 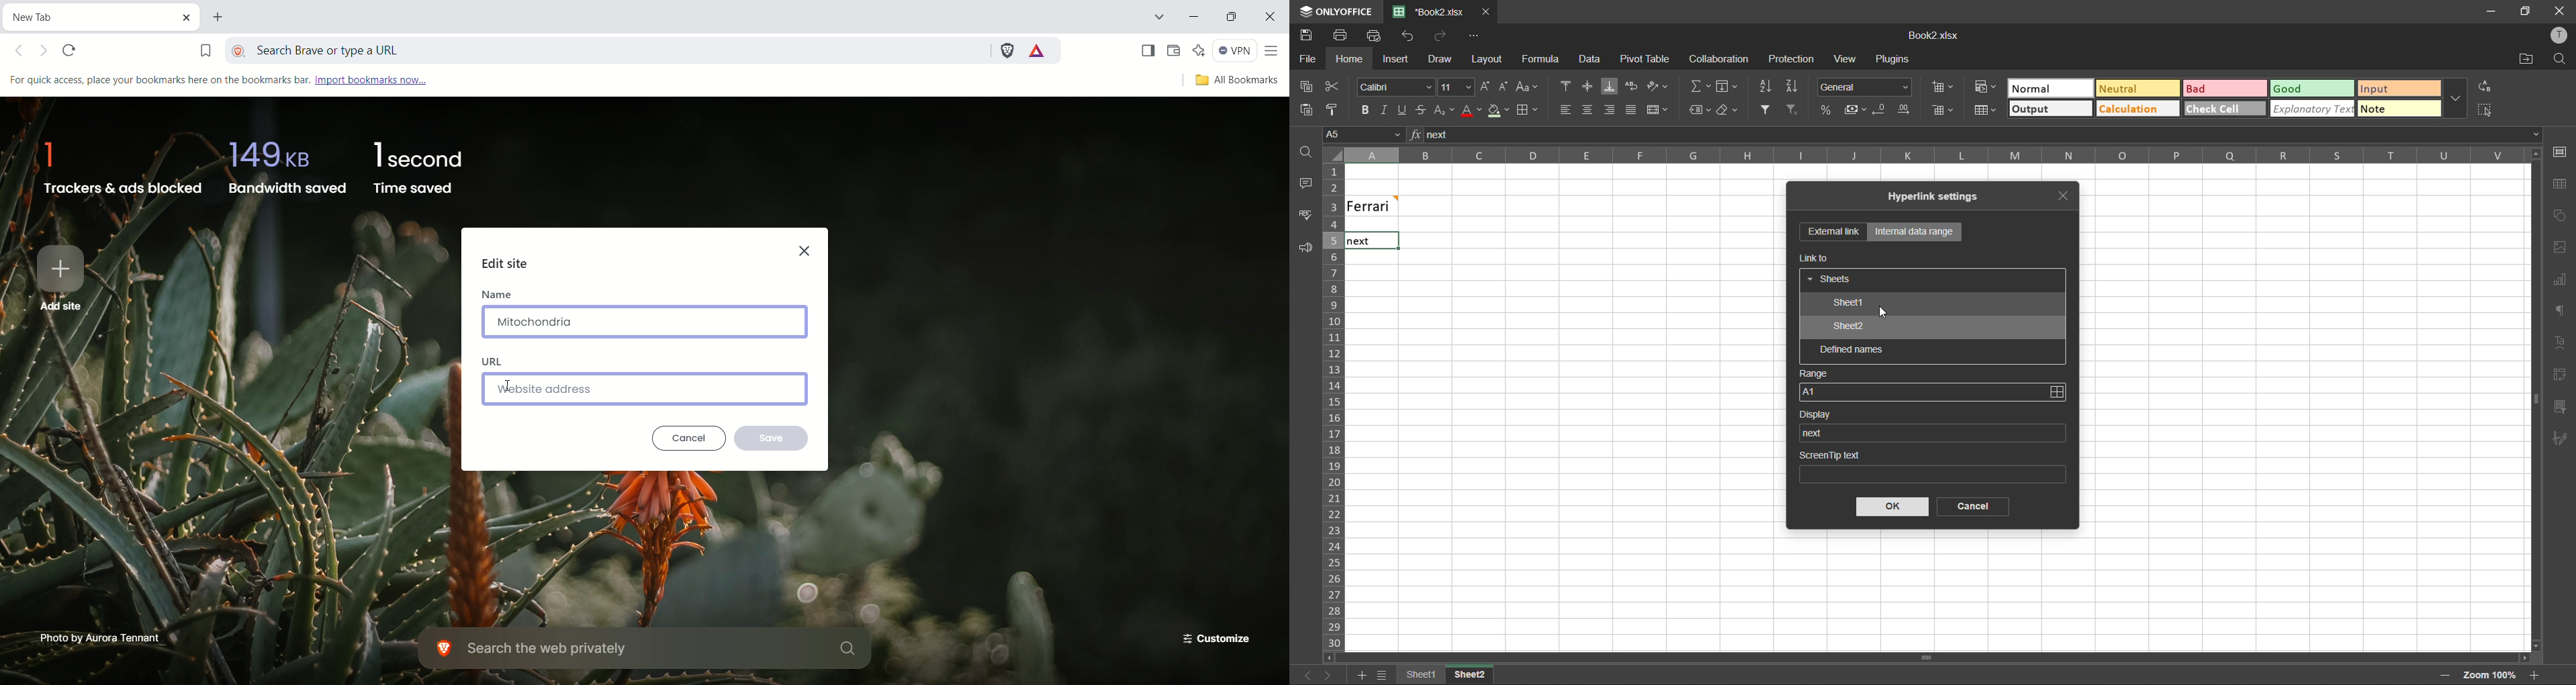 What do you see at coordinates (690, 439) in the screenshot?
I see `cancel` at bounding box center [690, 439].